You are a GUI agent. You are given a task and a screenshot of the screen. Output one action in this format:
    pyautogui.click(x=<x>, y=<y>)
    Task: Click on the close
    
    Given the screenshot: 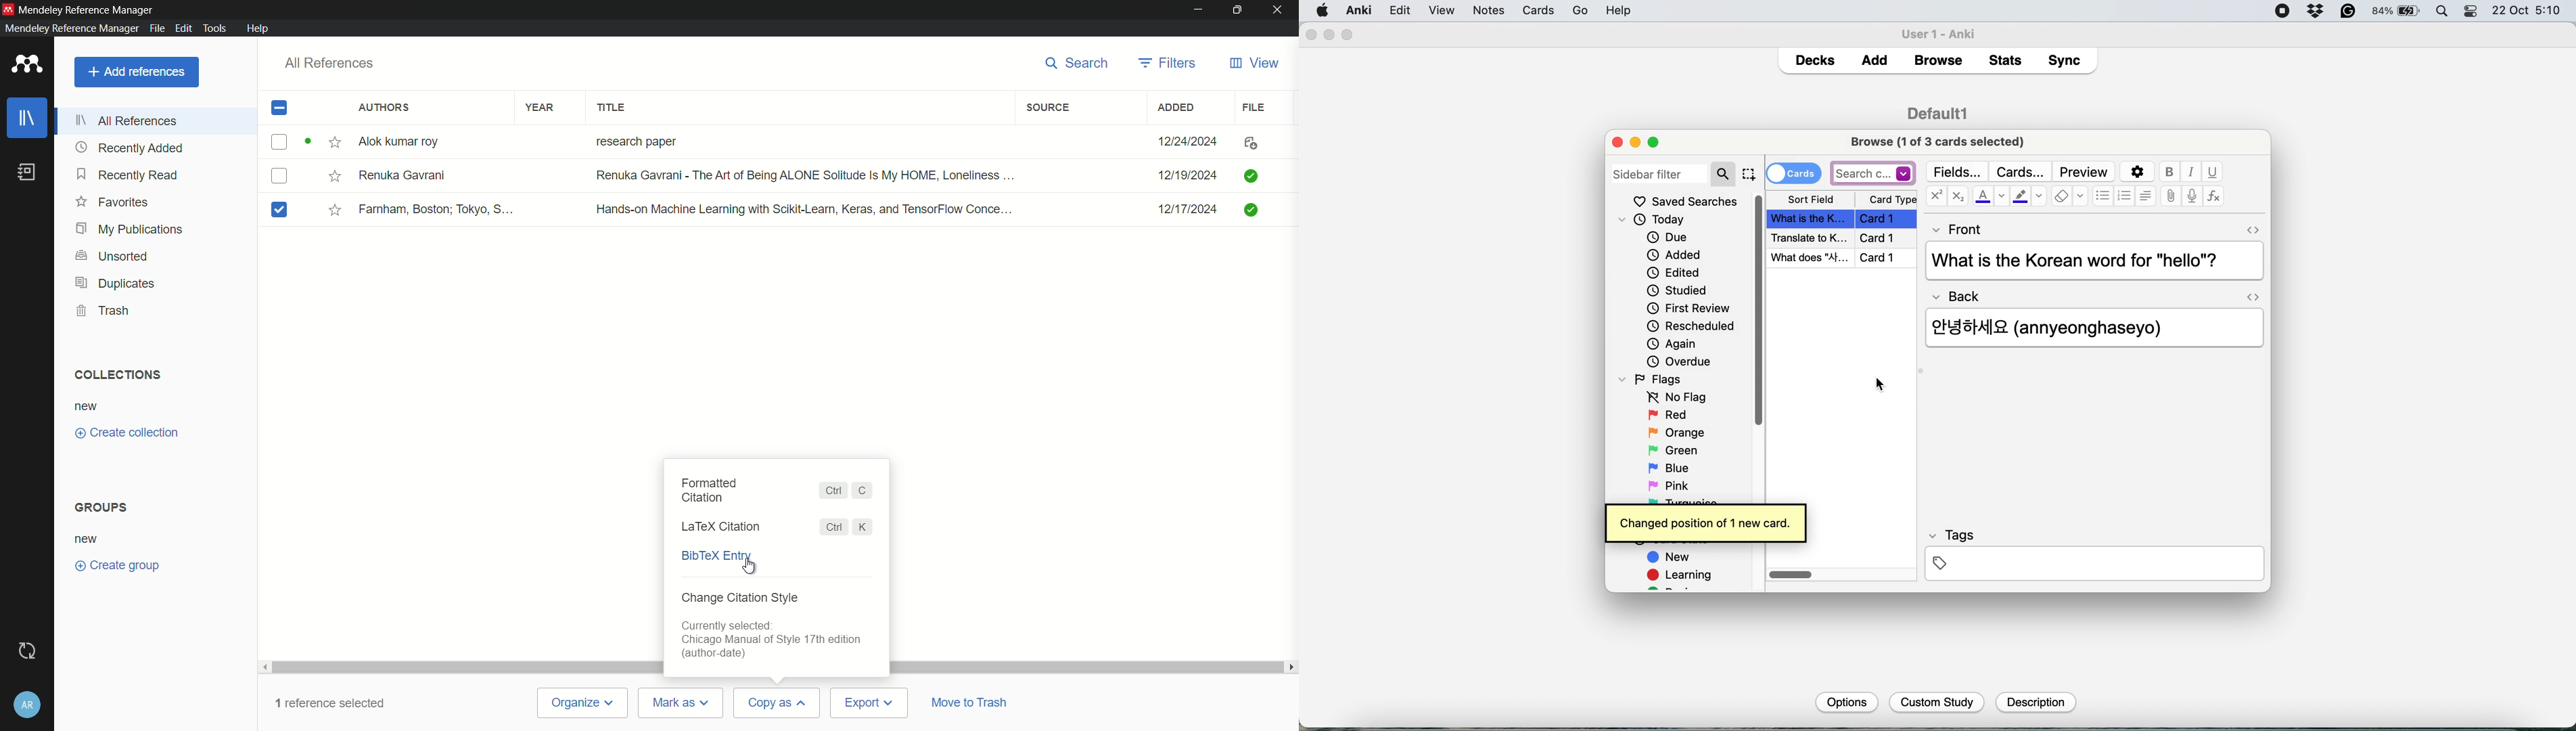 What is the action you would take?
    pyautogui.click(x=1618, y=142)
    